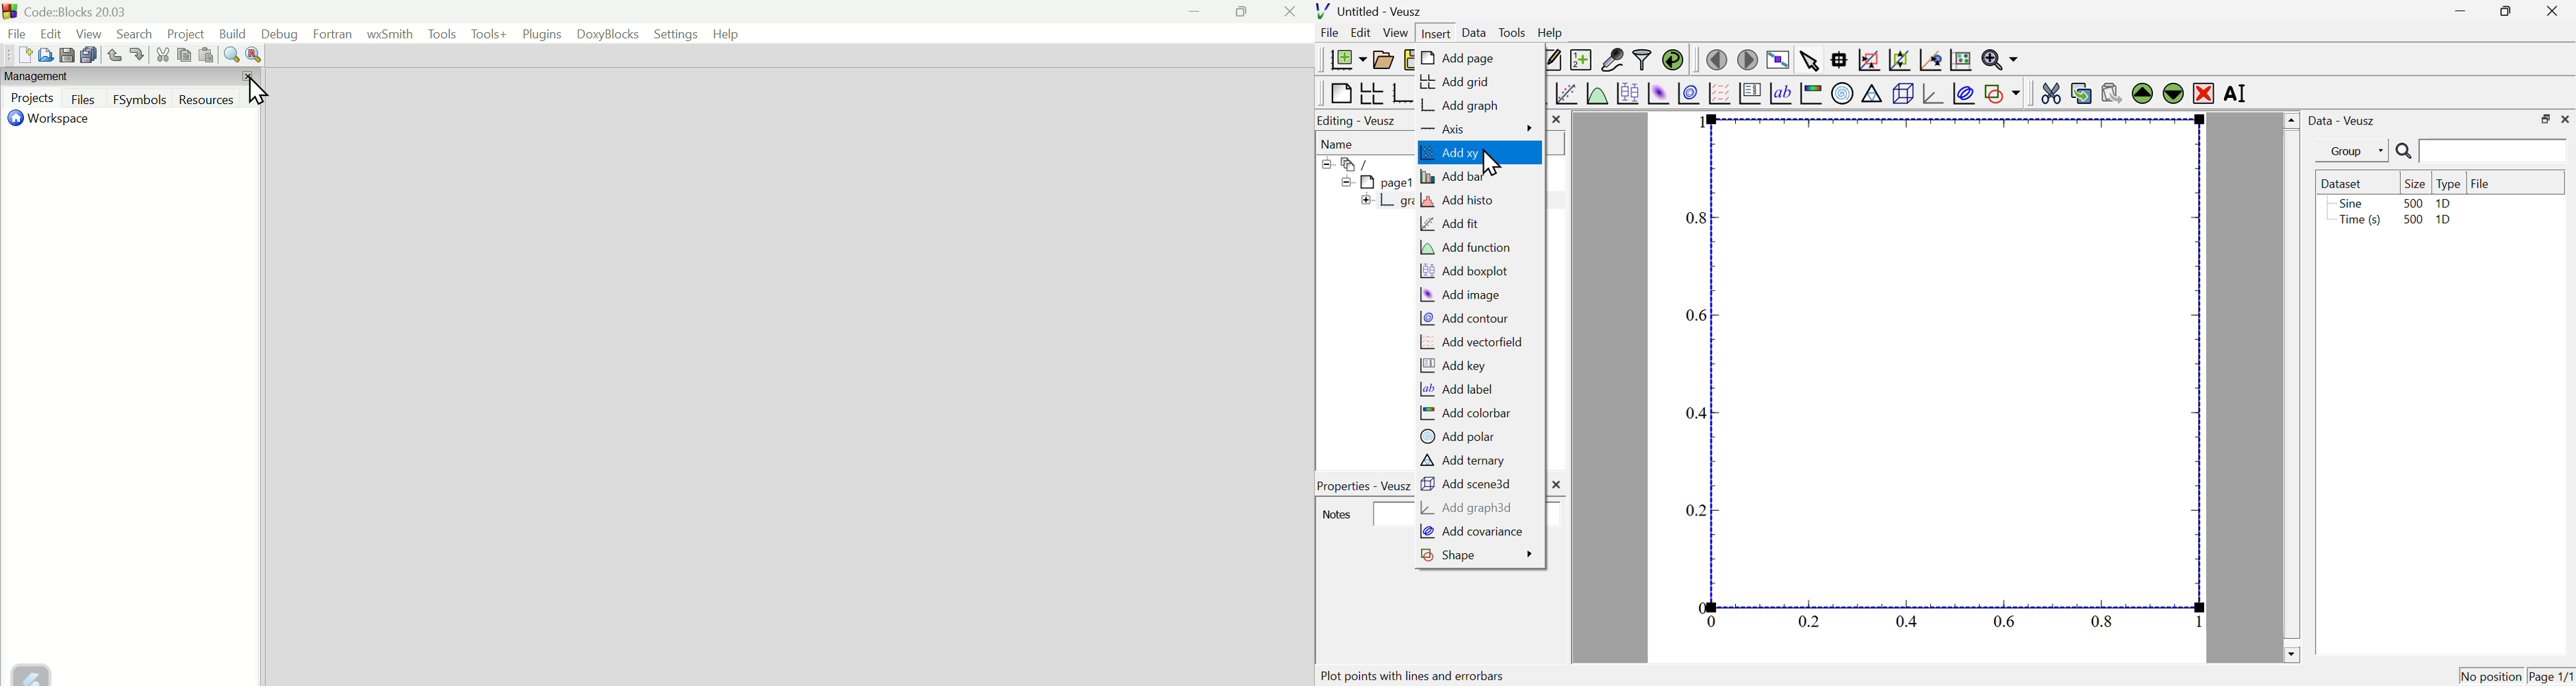 The width and height of the screenshot is (2576, 700). Describe the element at coordinates (1659, 93) in the screenshot. I see `plot a 2d dataset as an image` at that location.